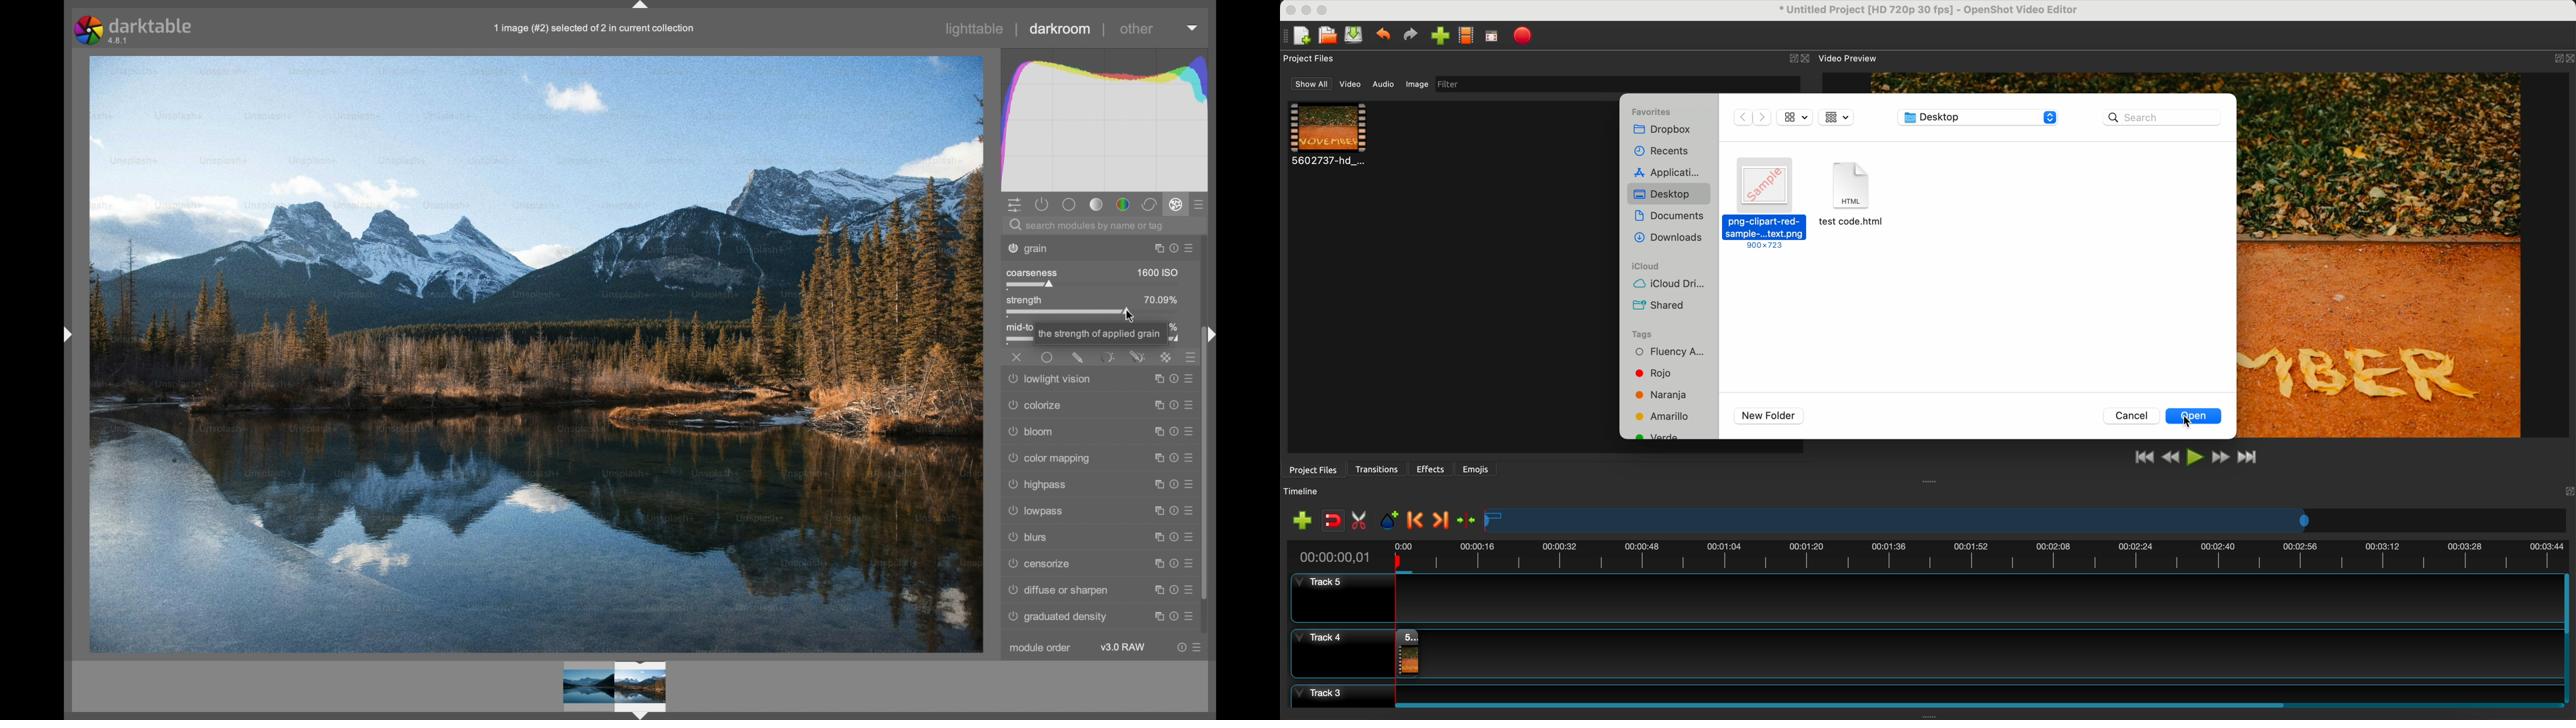 The image size is (2576, 728). Describe the element at coordinates (1174, 431) in the screenshot. I see `reset parameters` at that location.